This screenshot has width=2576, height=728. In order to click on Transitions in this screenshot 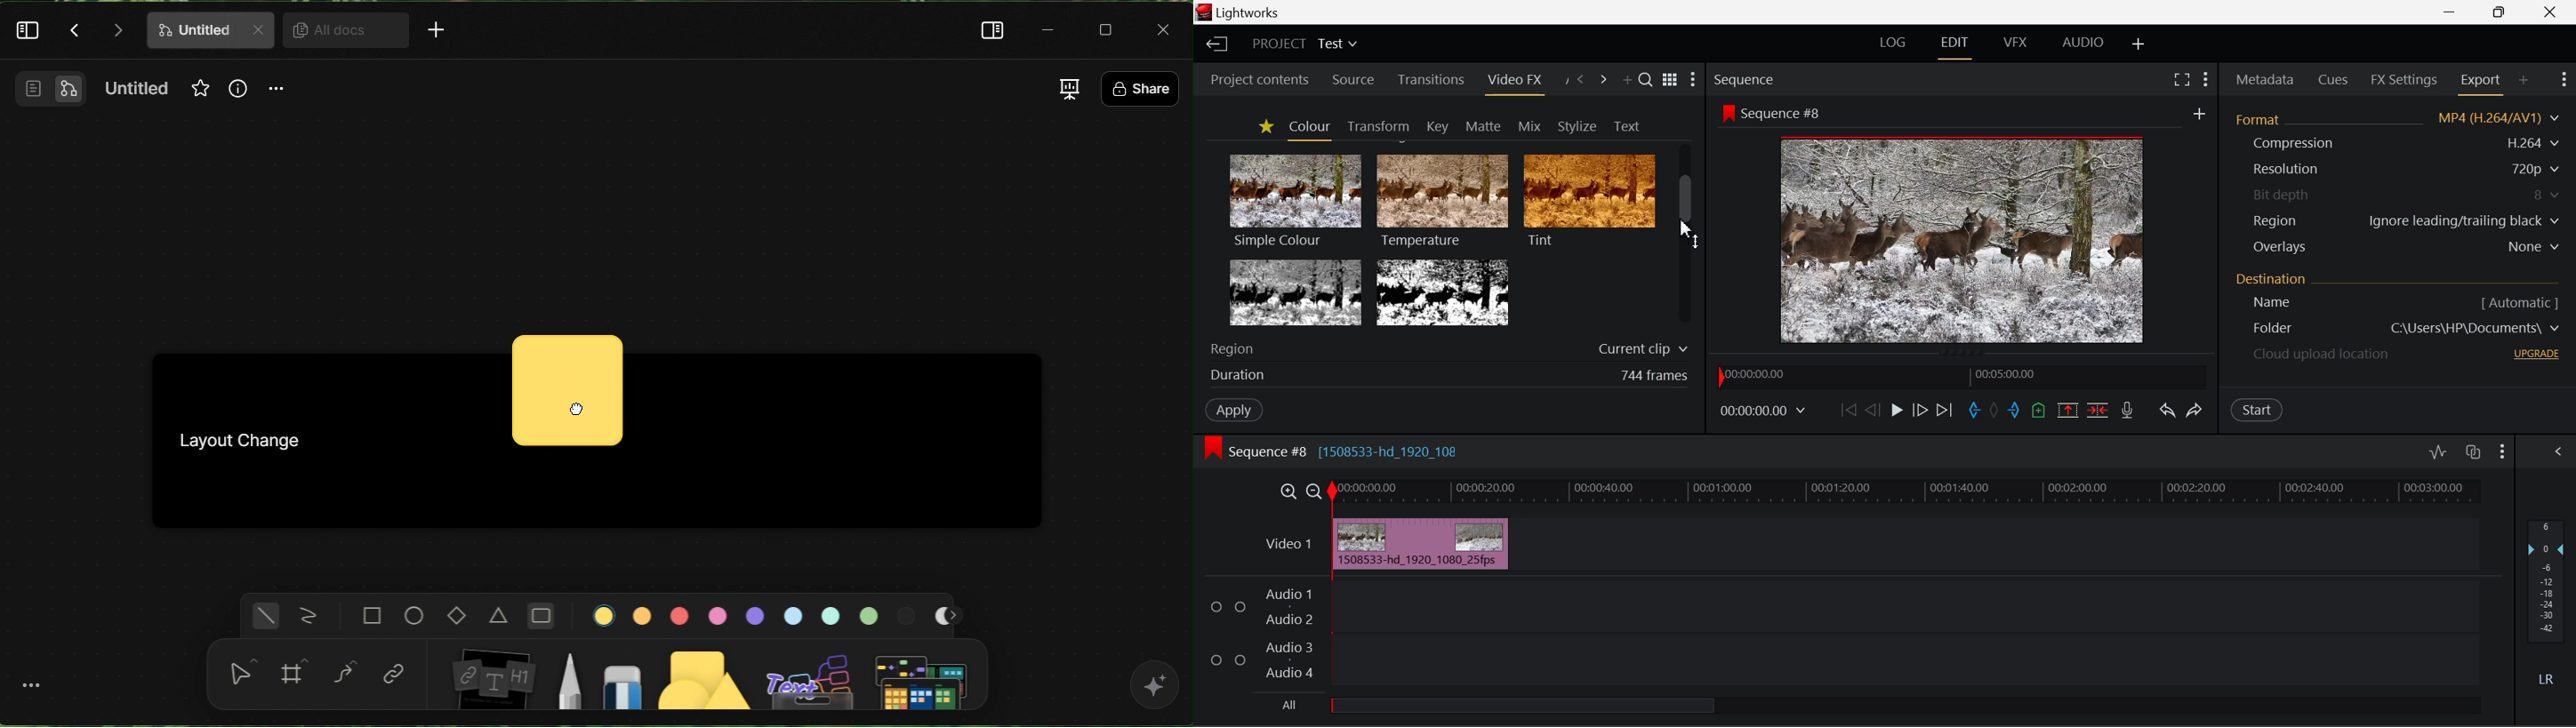, I will do `click(1430, 80)`.